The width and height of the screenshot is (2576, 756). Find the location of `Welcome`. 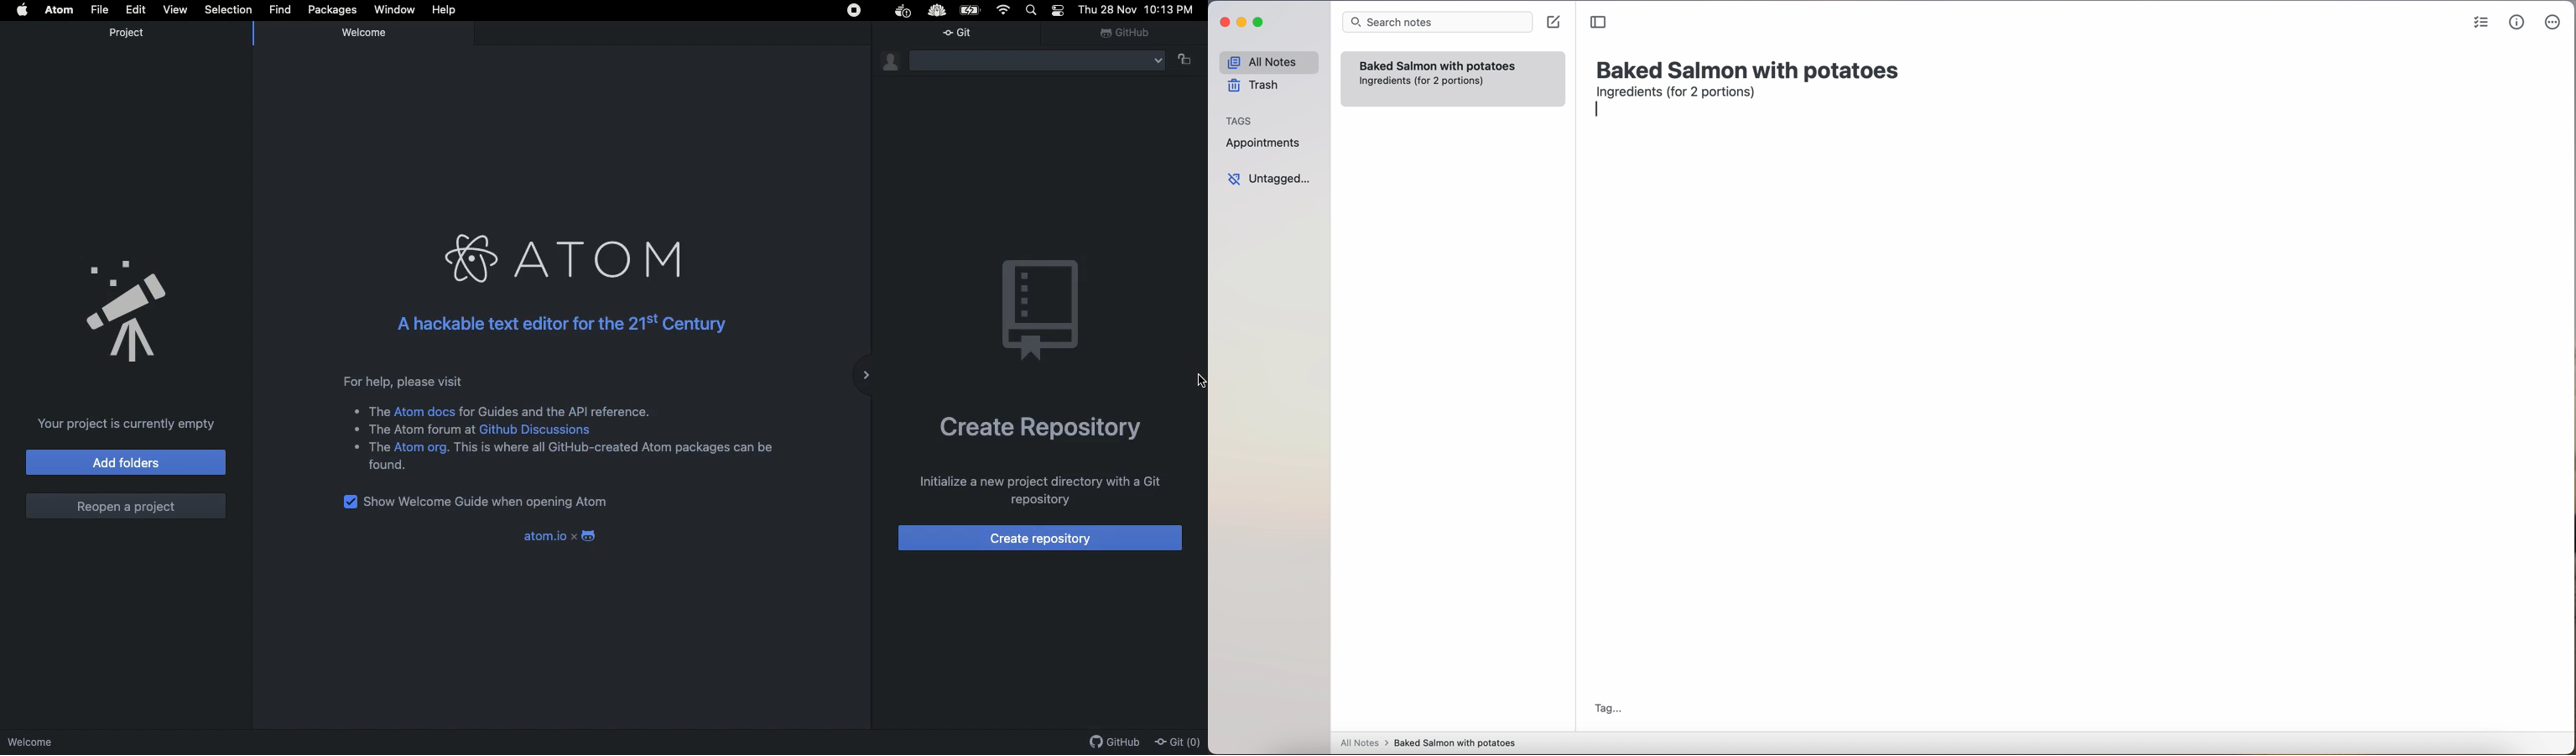

Welcome is located at coordinates (79, 742).